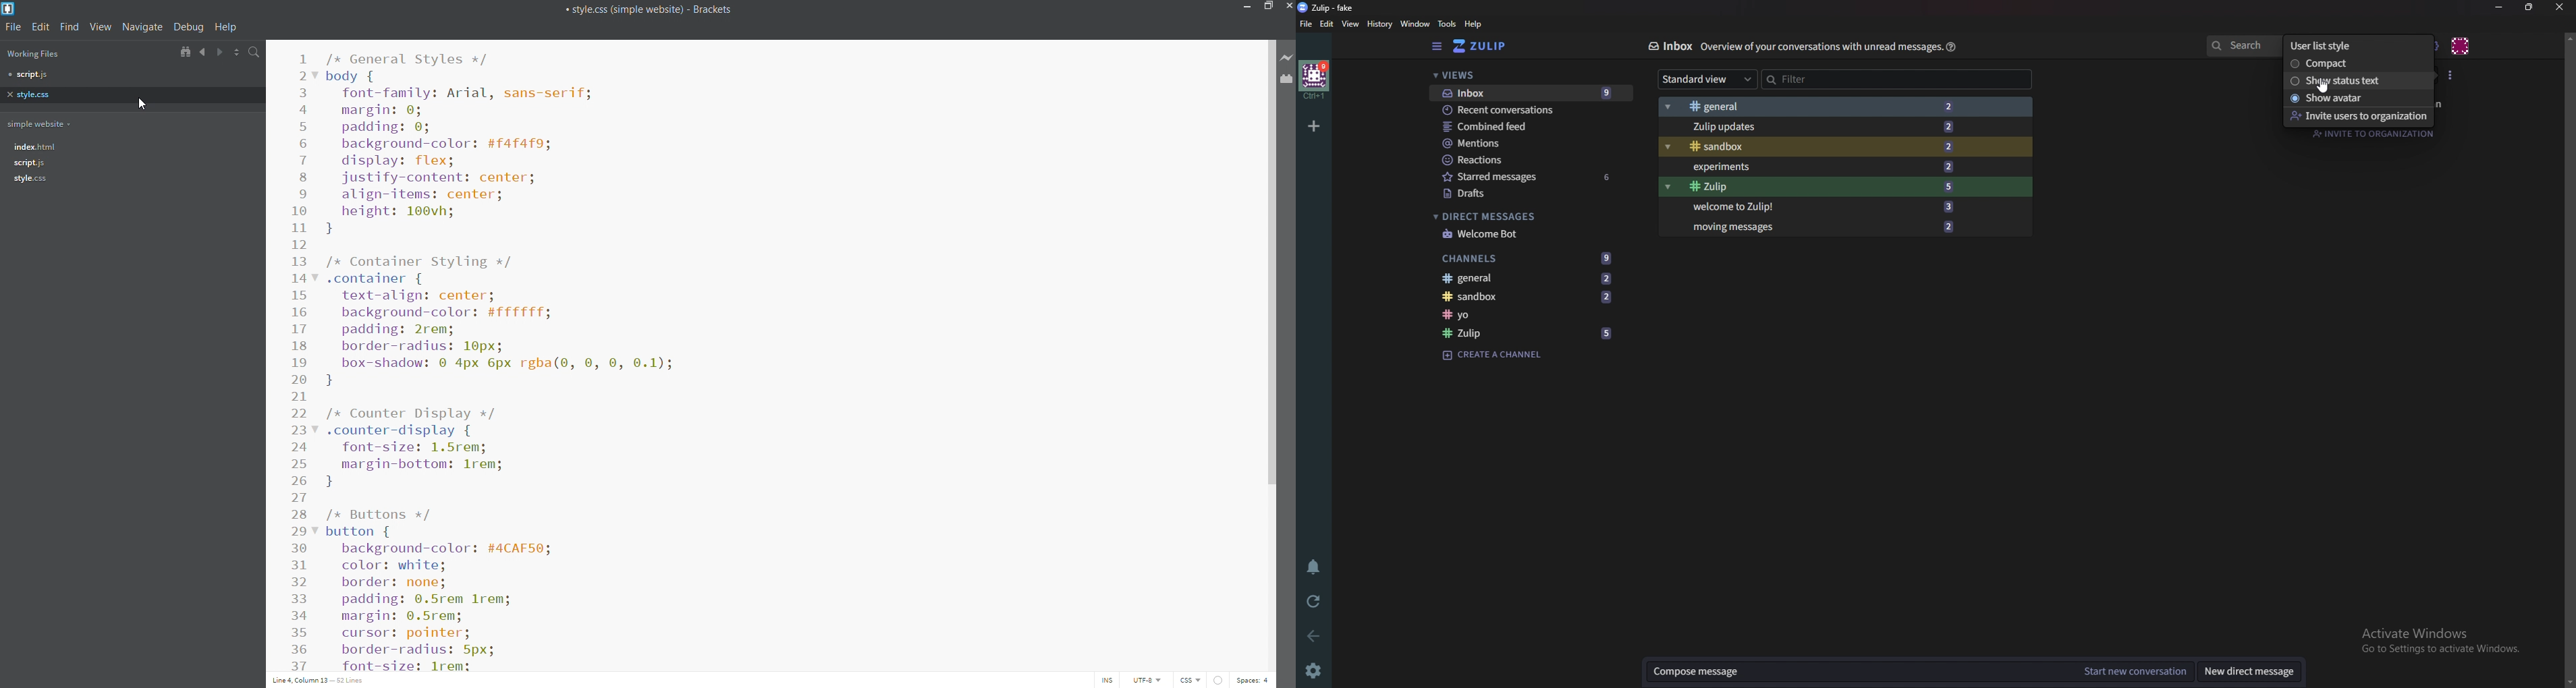  Describe the element at coordinates (1530, 315) in the screenshot. I see `channel` at that location.